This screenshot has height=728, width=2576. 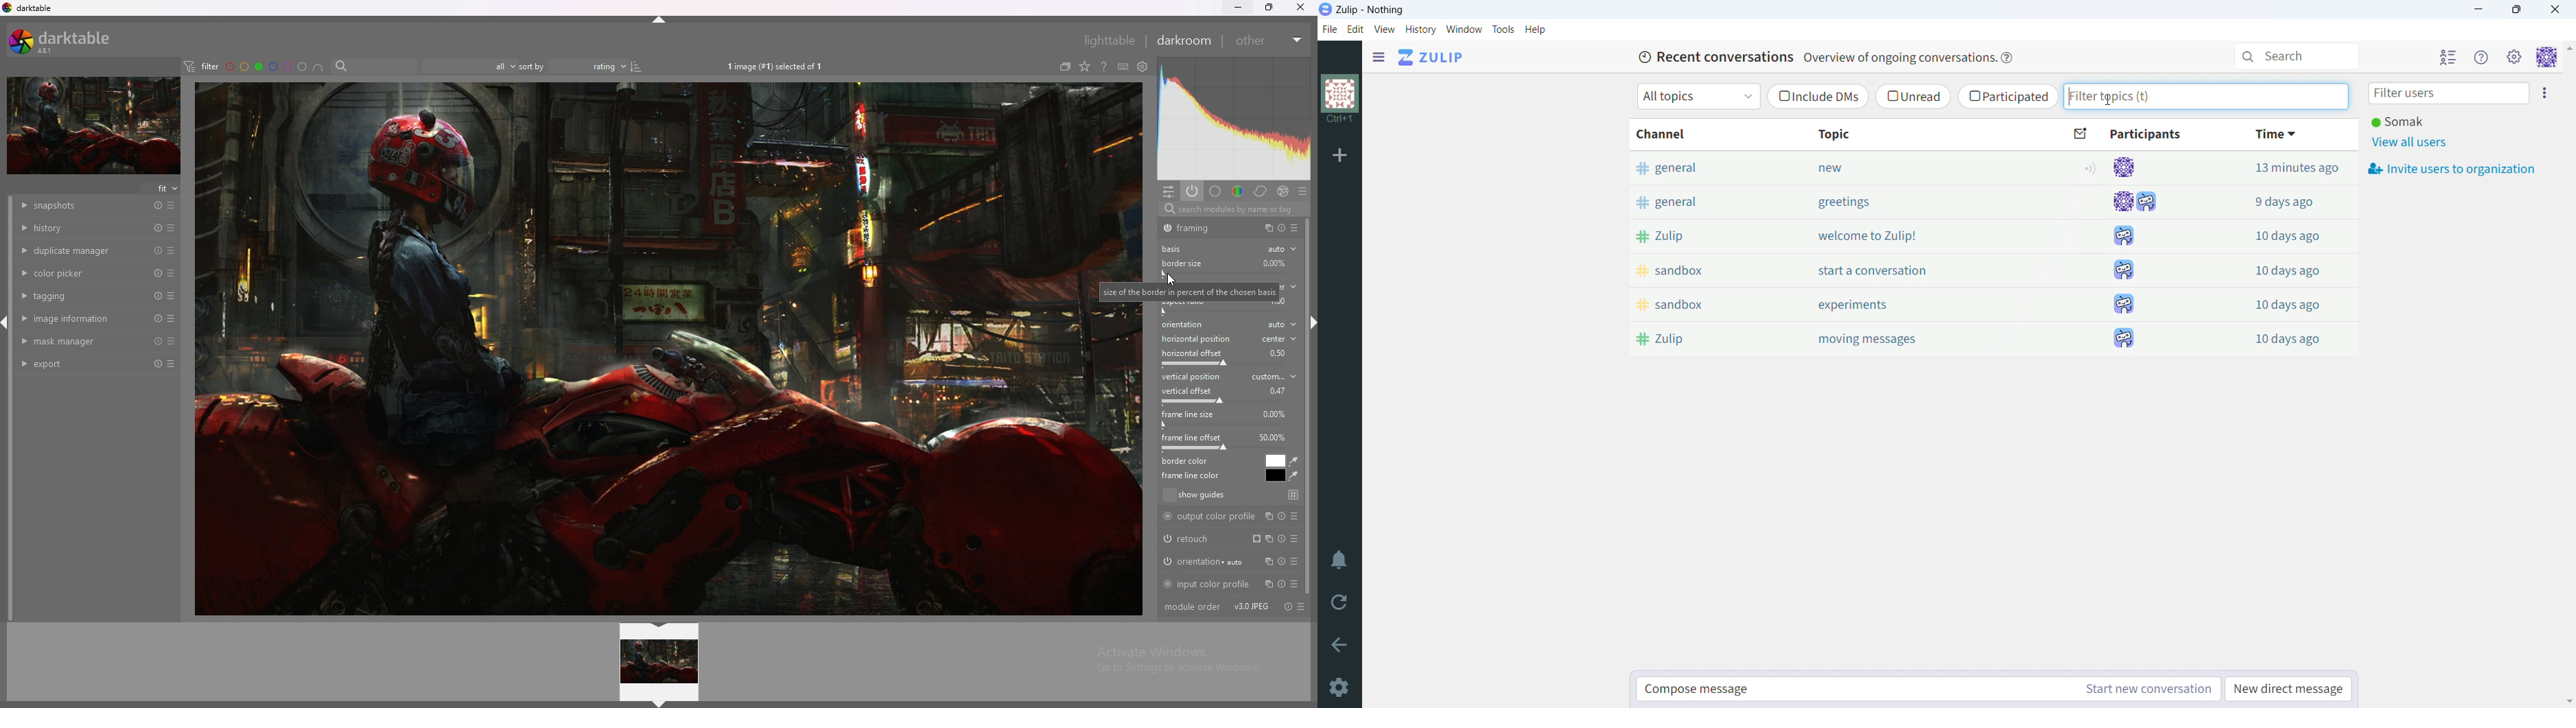 I want to click on scroll up, so click(x=2569, y=48).